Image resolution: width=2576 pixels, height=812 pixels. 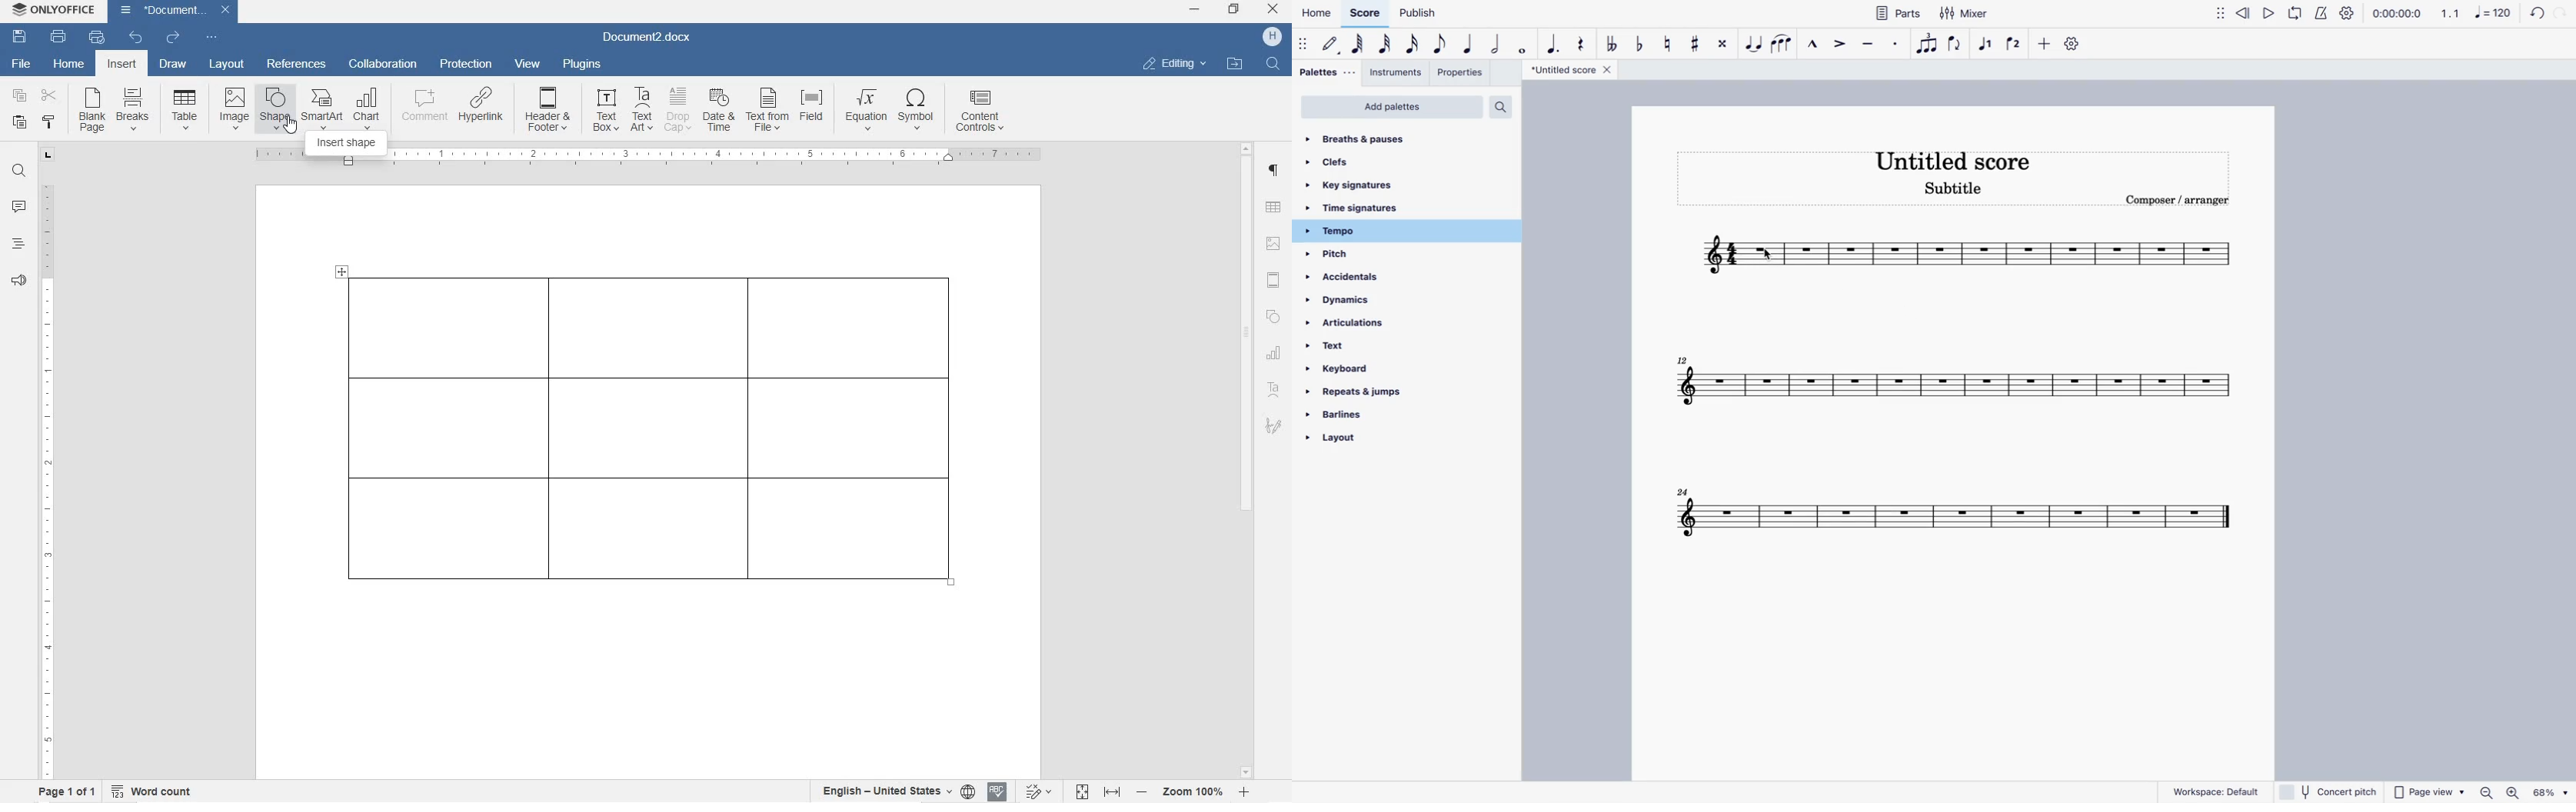 What do you see at coordinates (65, 791) in the screenshot?
I see `page 1 of 1` at bounding box center [65, 791].